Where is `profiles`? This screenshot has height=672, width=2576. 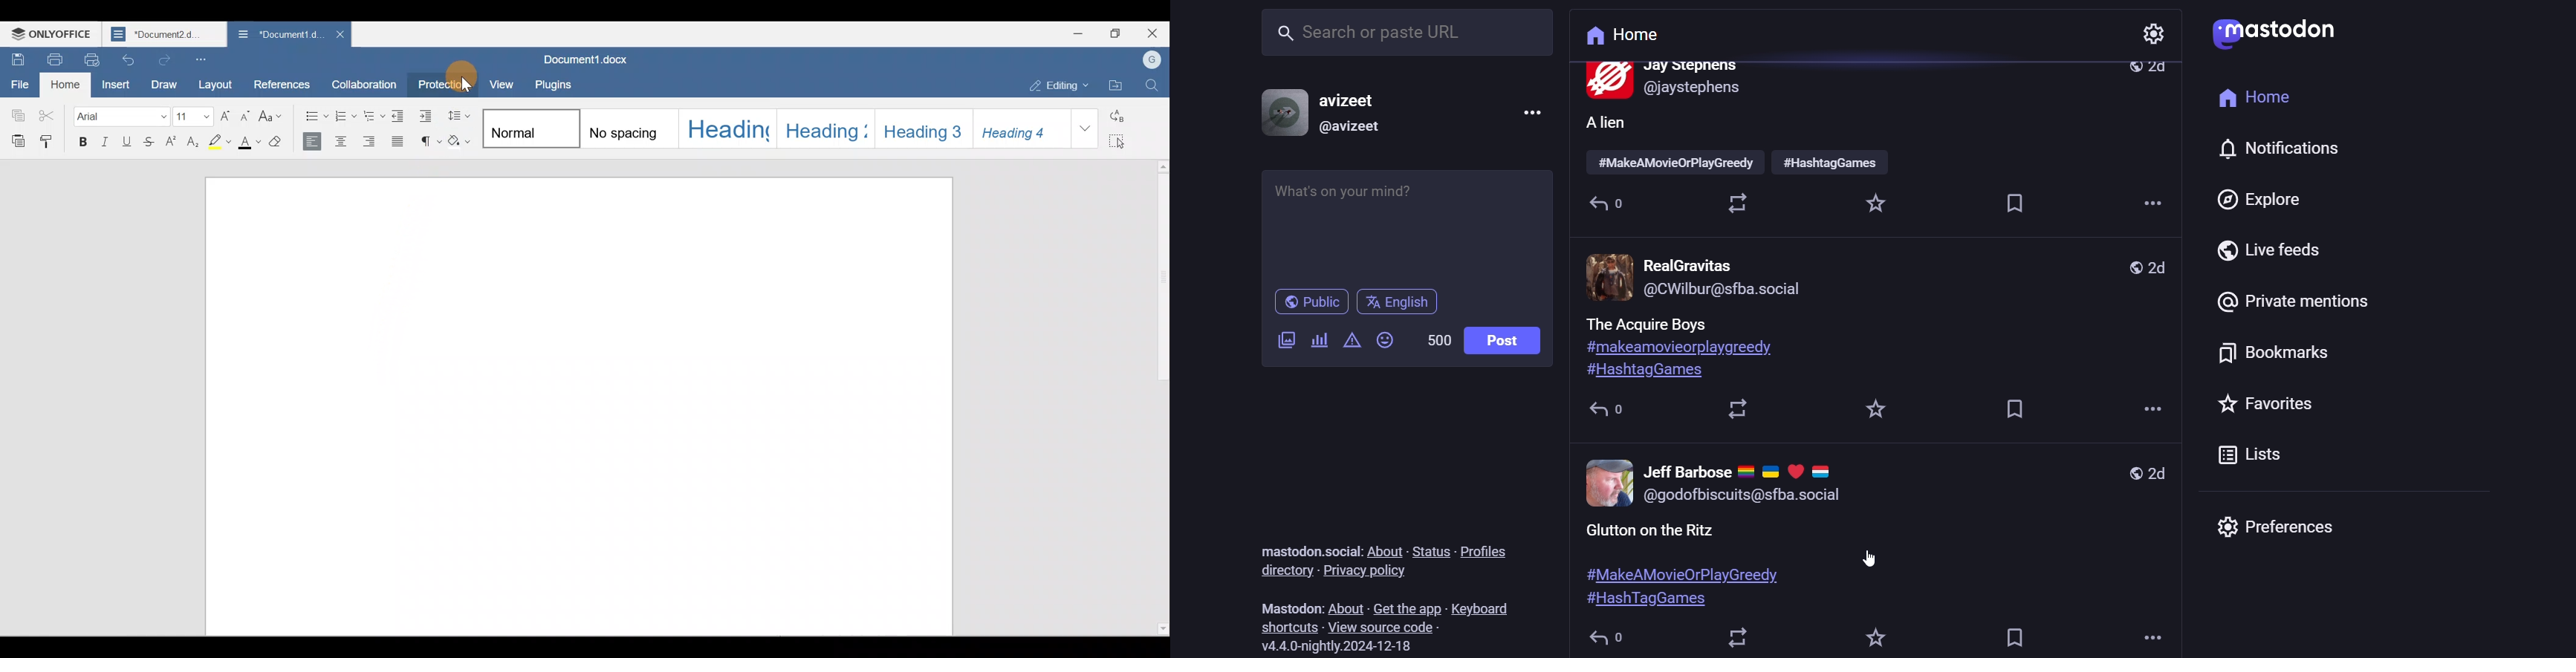 profiles is located at coordinates (1485, 550).